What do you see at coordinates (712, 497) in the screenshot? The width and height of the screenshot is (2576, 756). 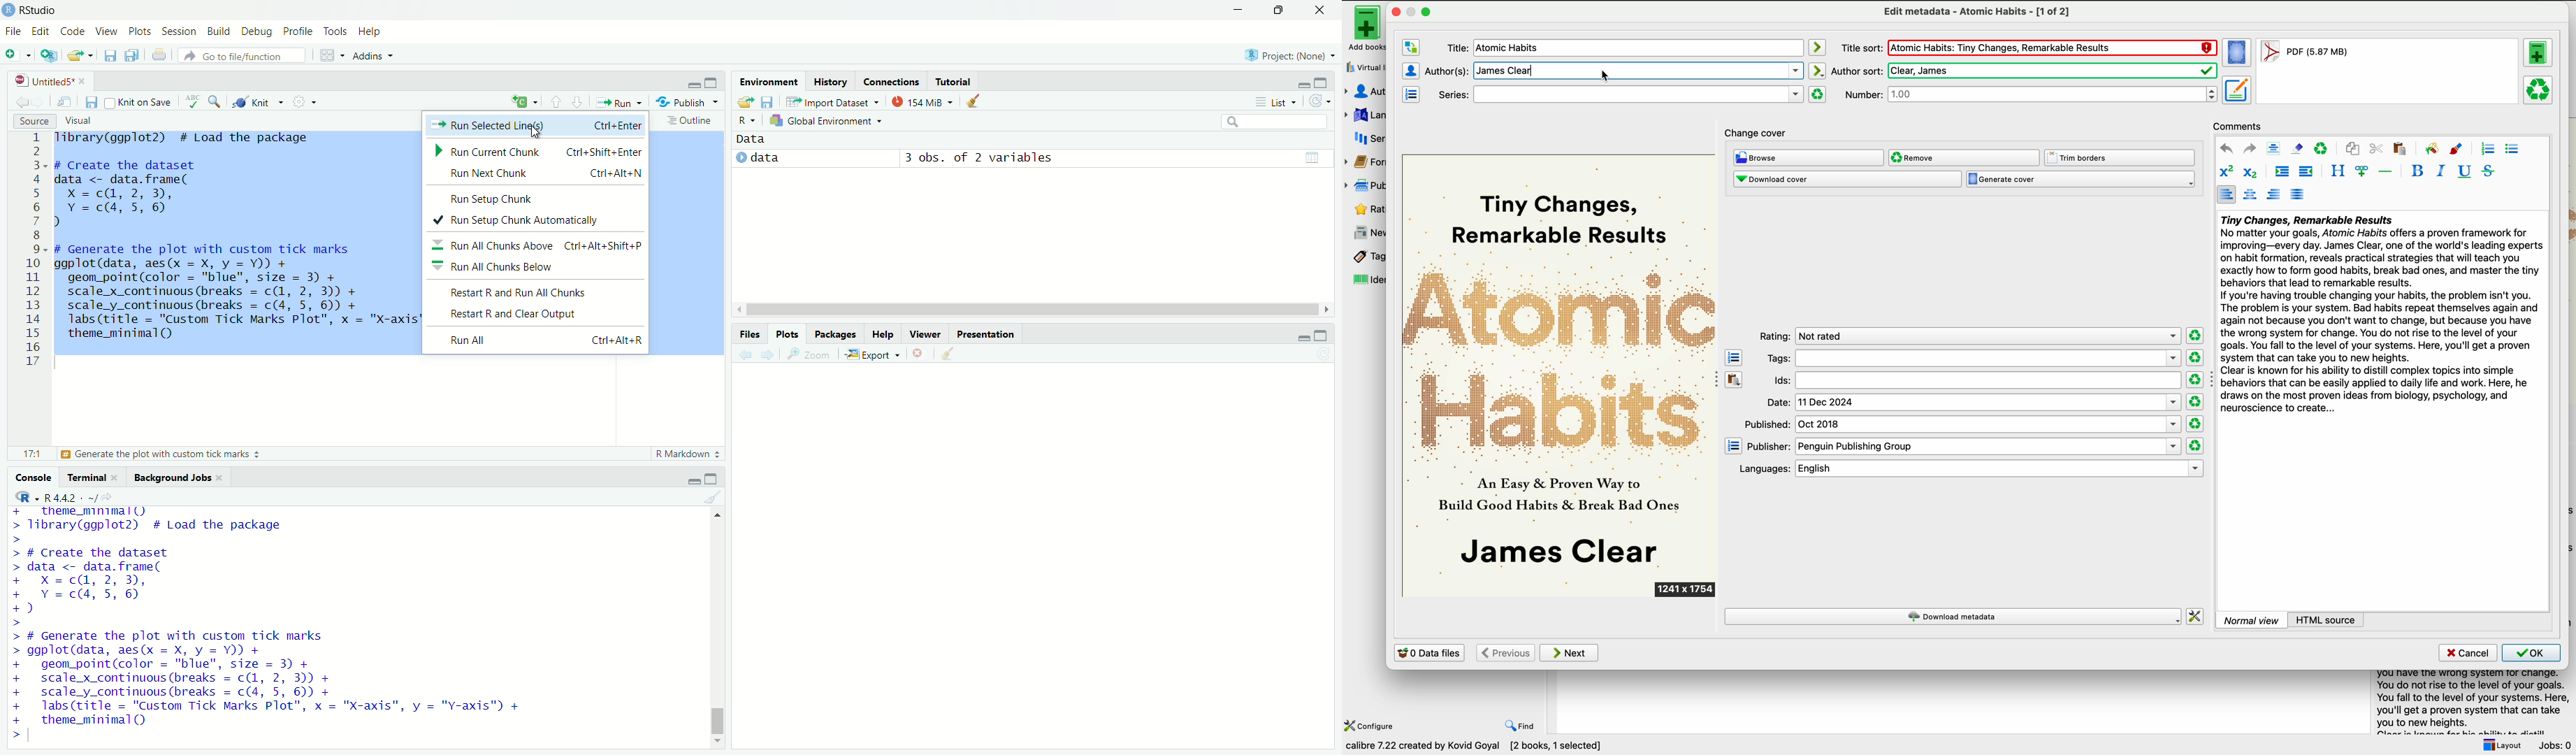 I see `clear console` at bounding box center [712, 497].